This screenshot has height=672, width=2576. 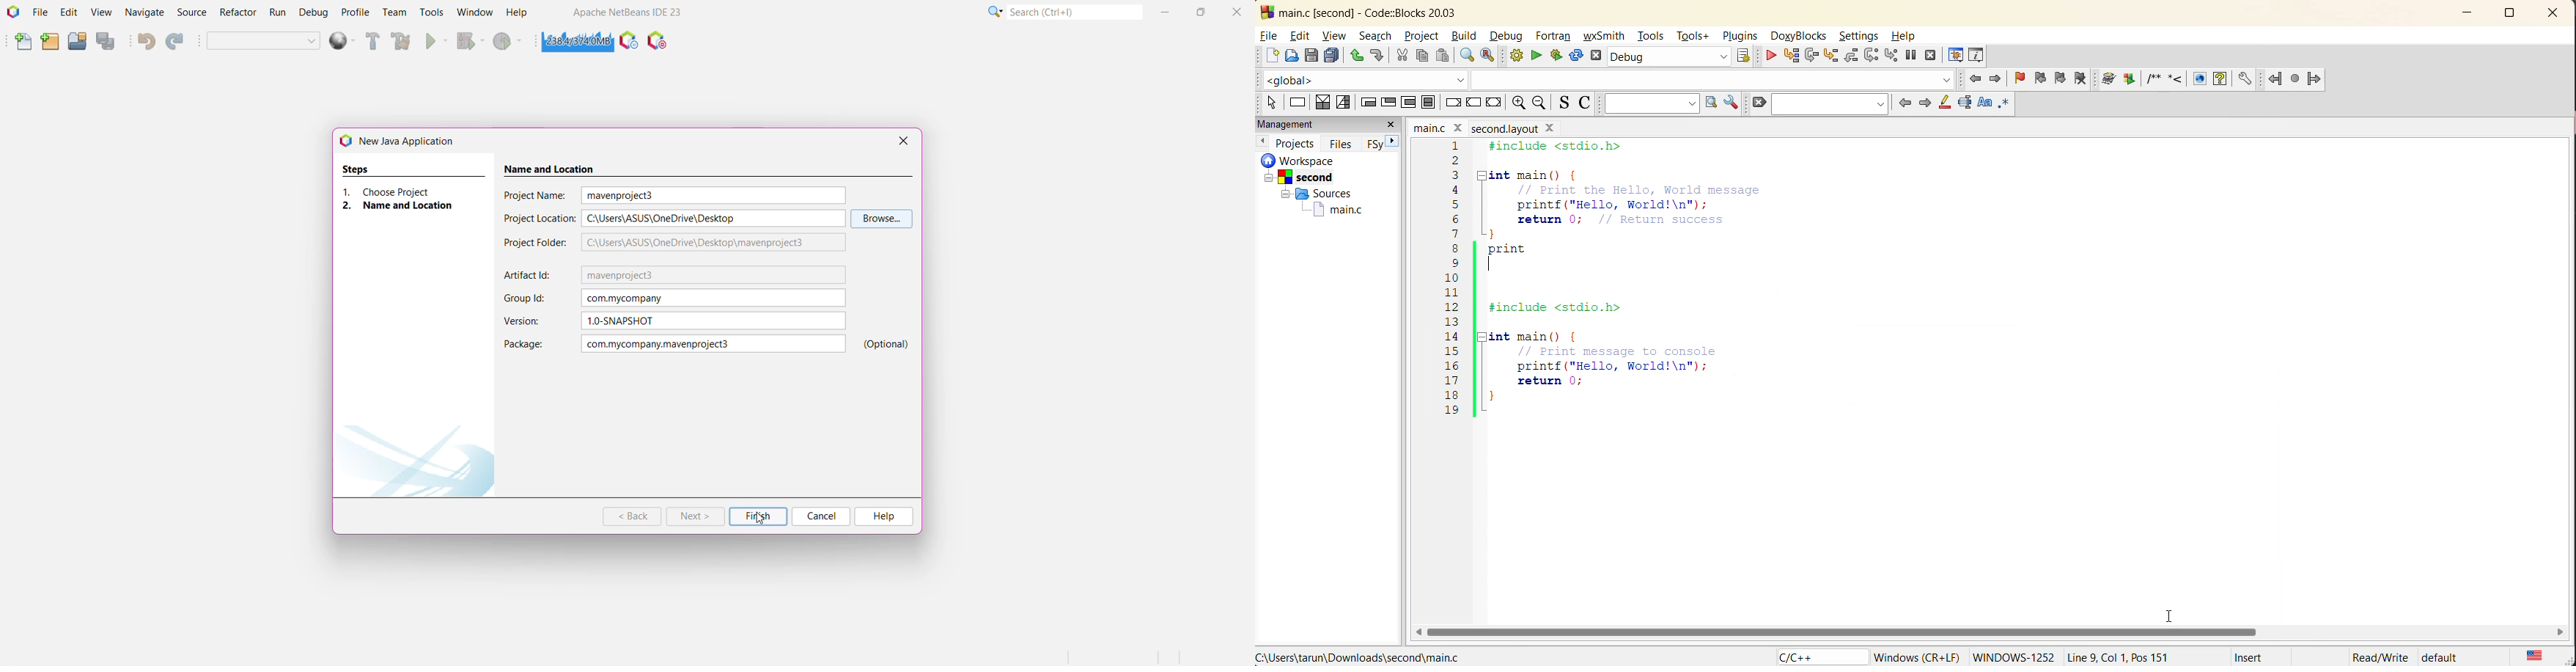 What do you see at coordinates (1863, 630) in the screenshot?
I see `horizontal scroll bar` at bounding box center [1863, 630].